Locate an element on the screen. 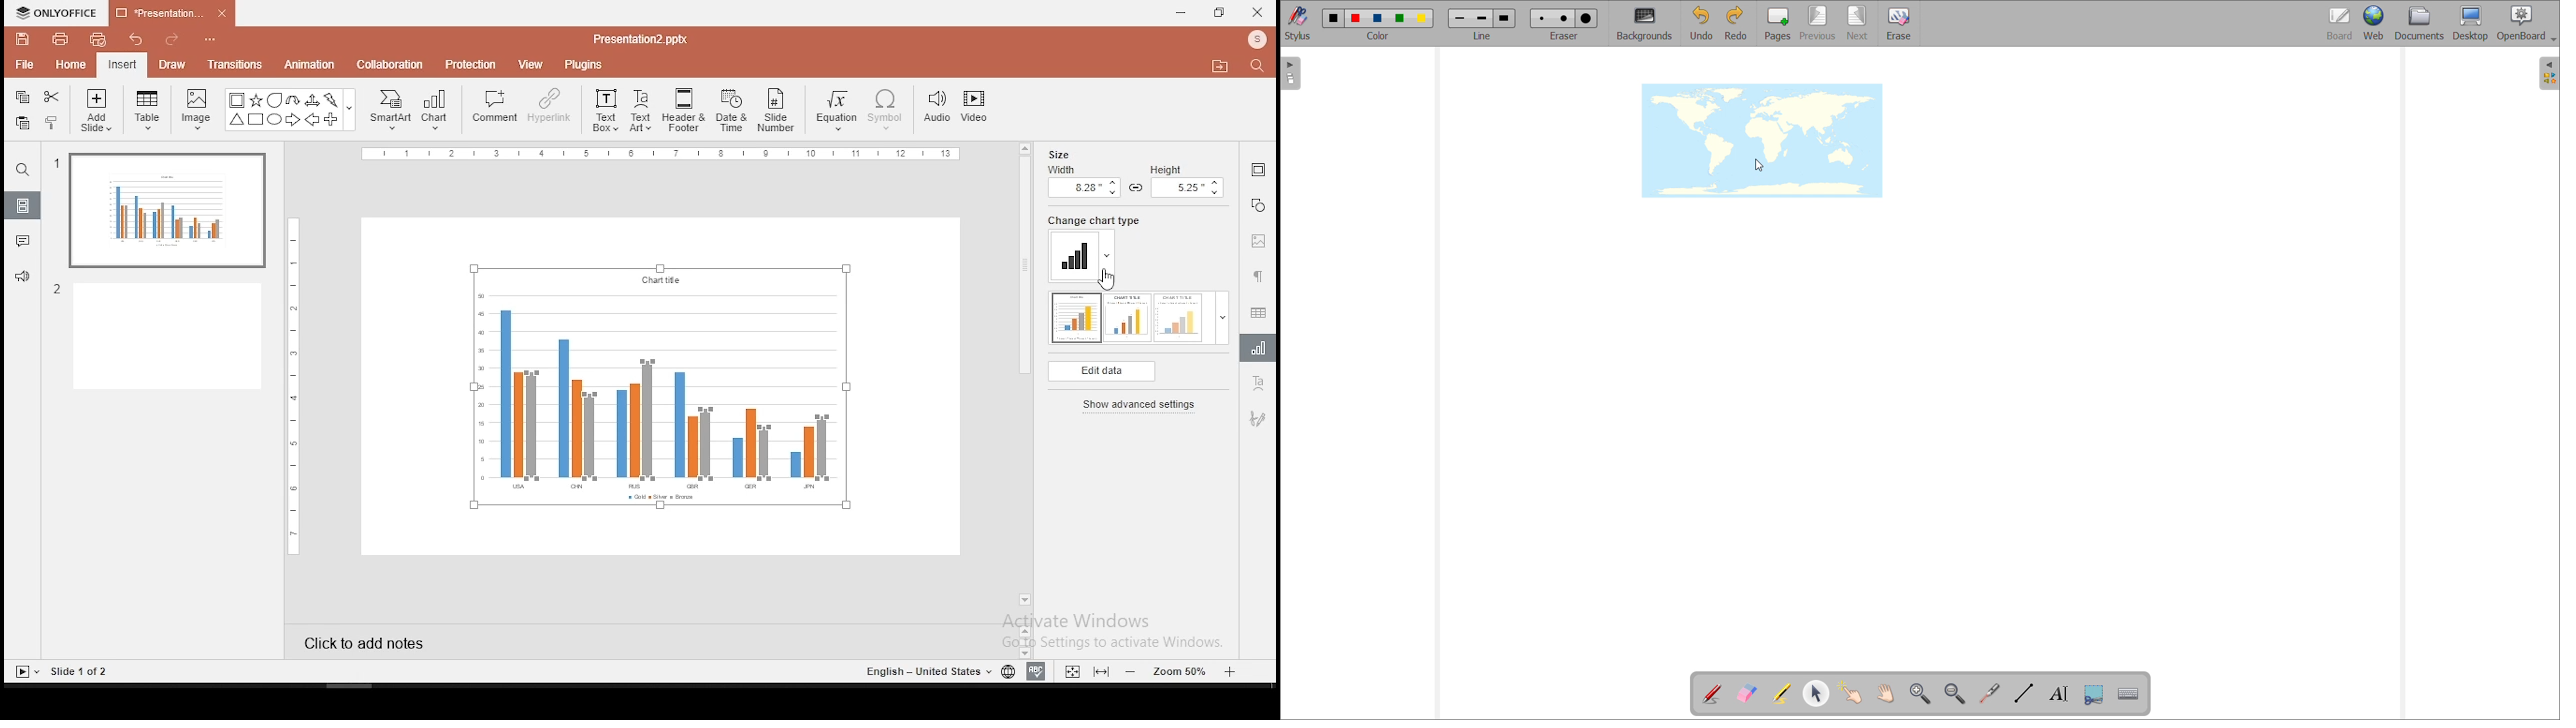 This screenshot has width=2576, height=728. print file is located at coordinates (60, 40).